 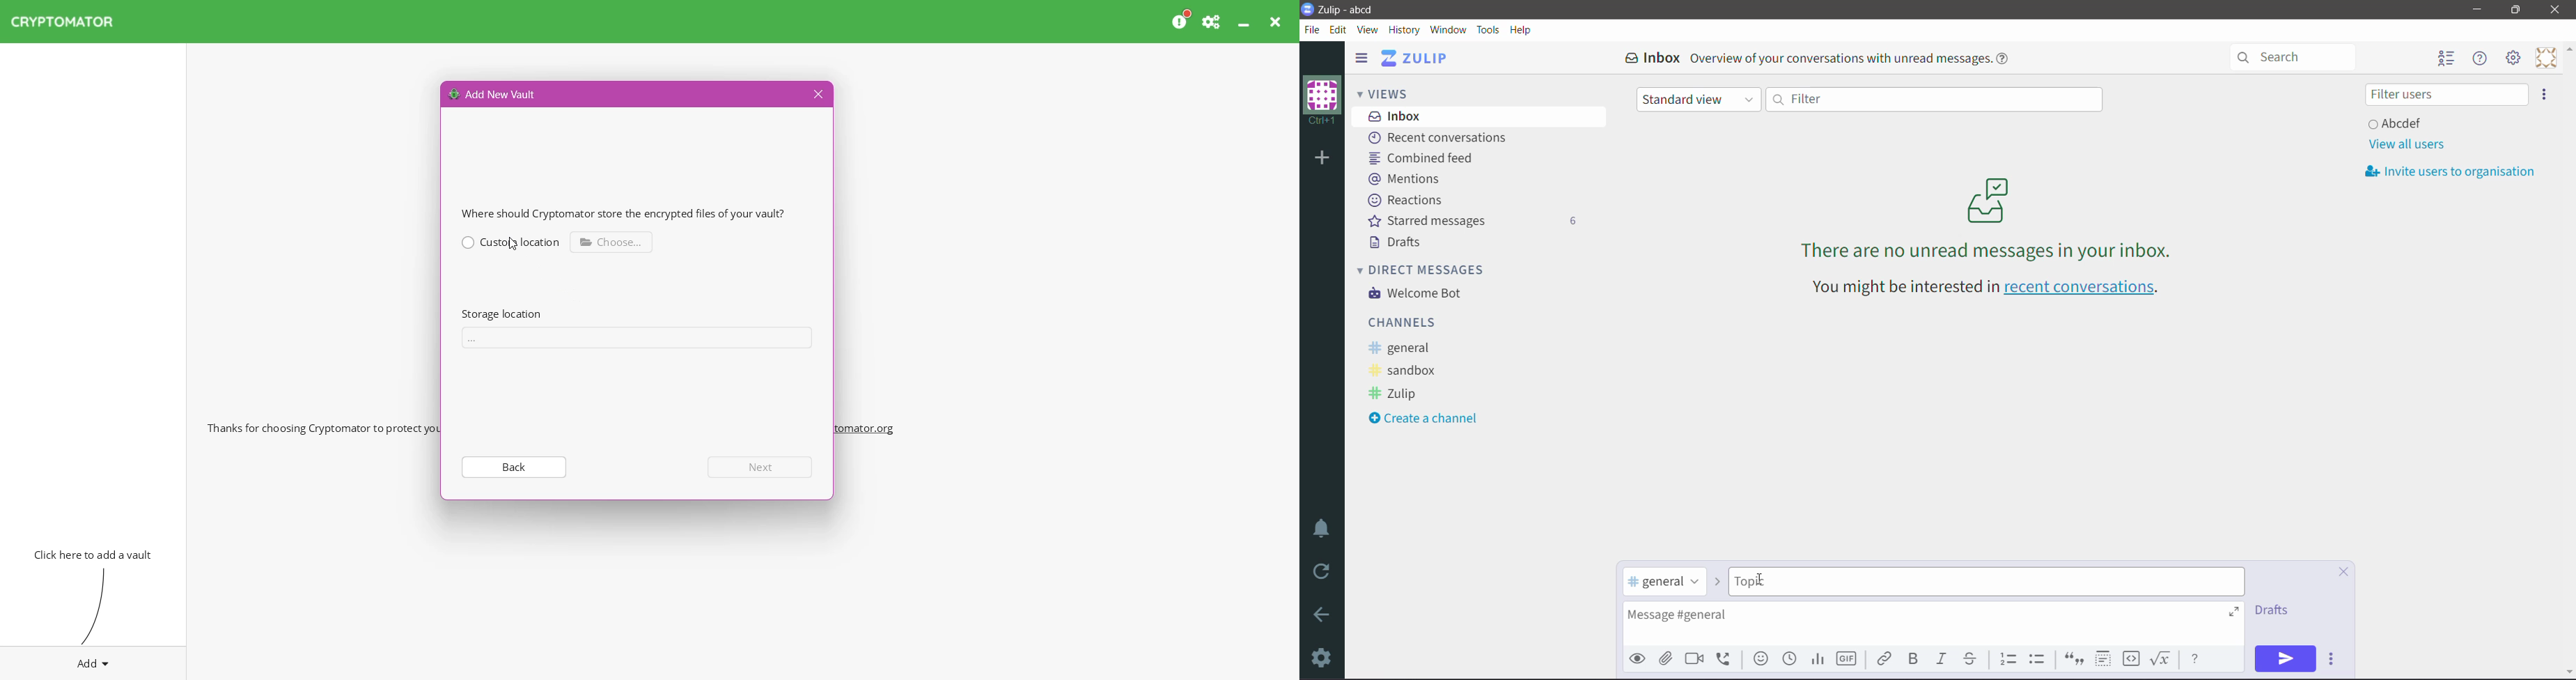 I want to click on Personal Menu, so click(x=2546, y=58).